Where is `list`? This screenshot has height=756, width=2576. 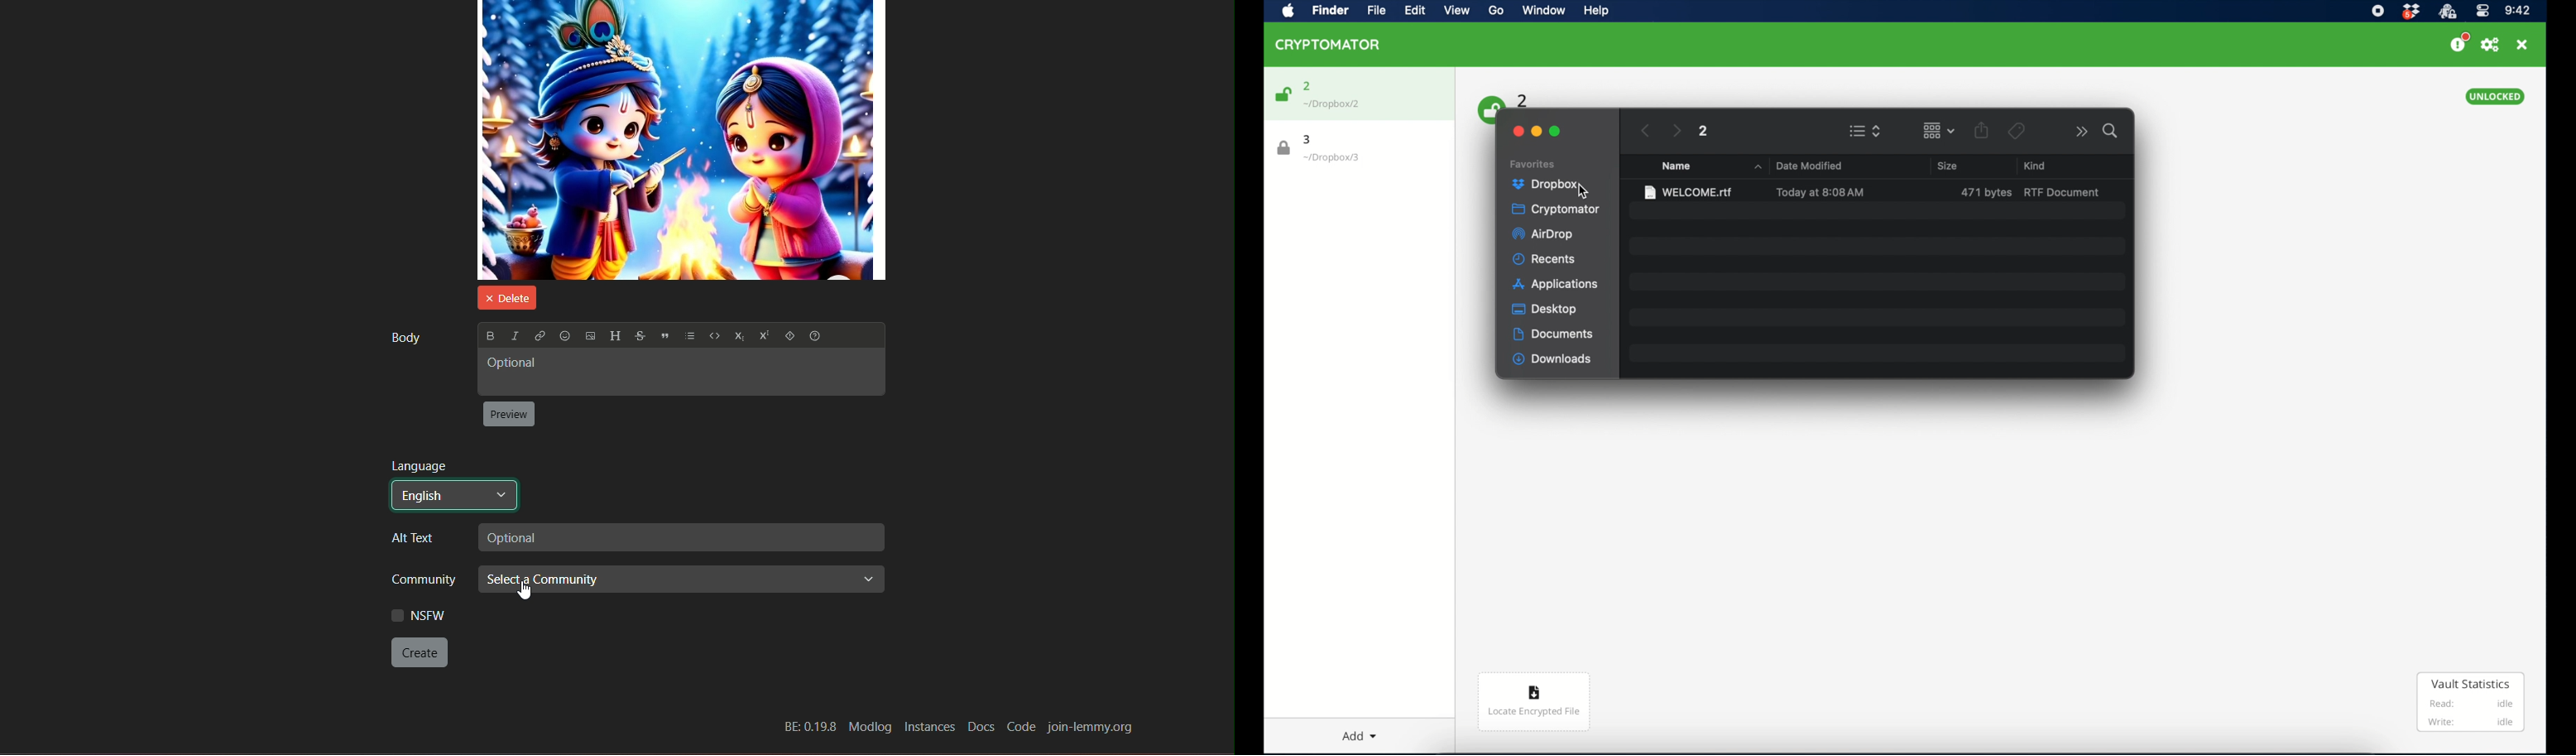 list is located at coordinates (690, 338).